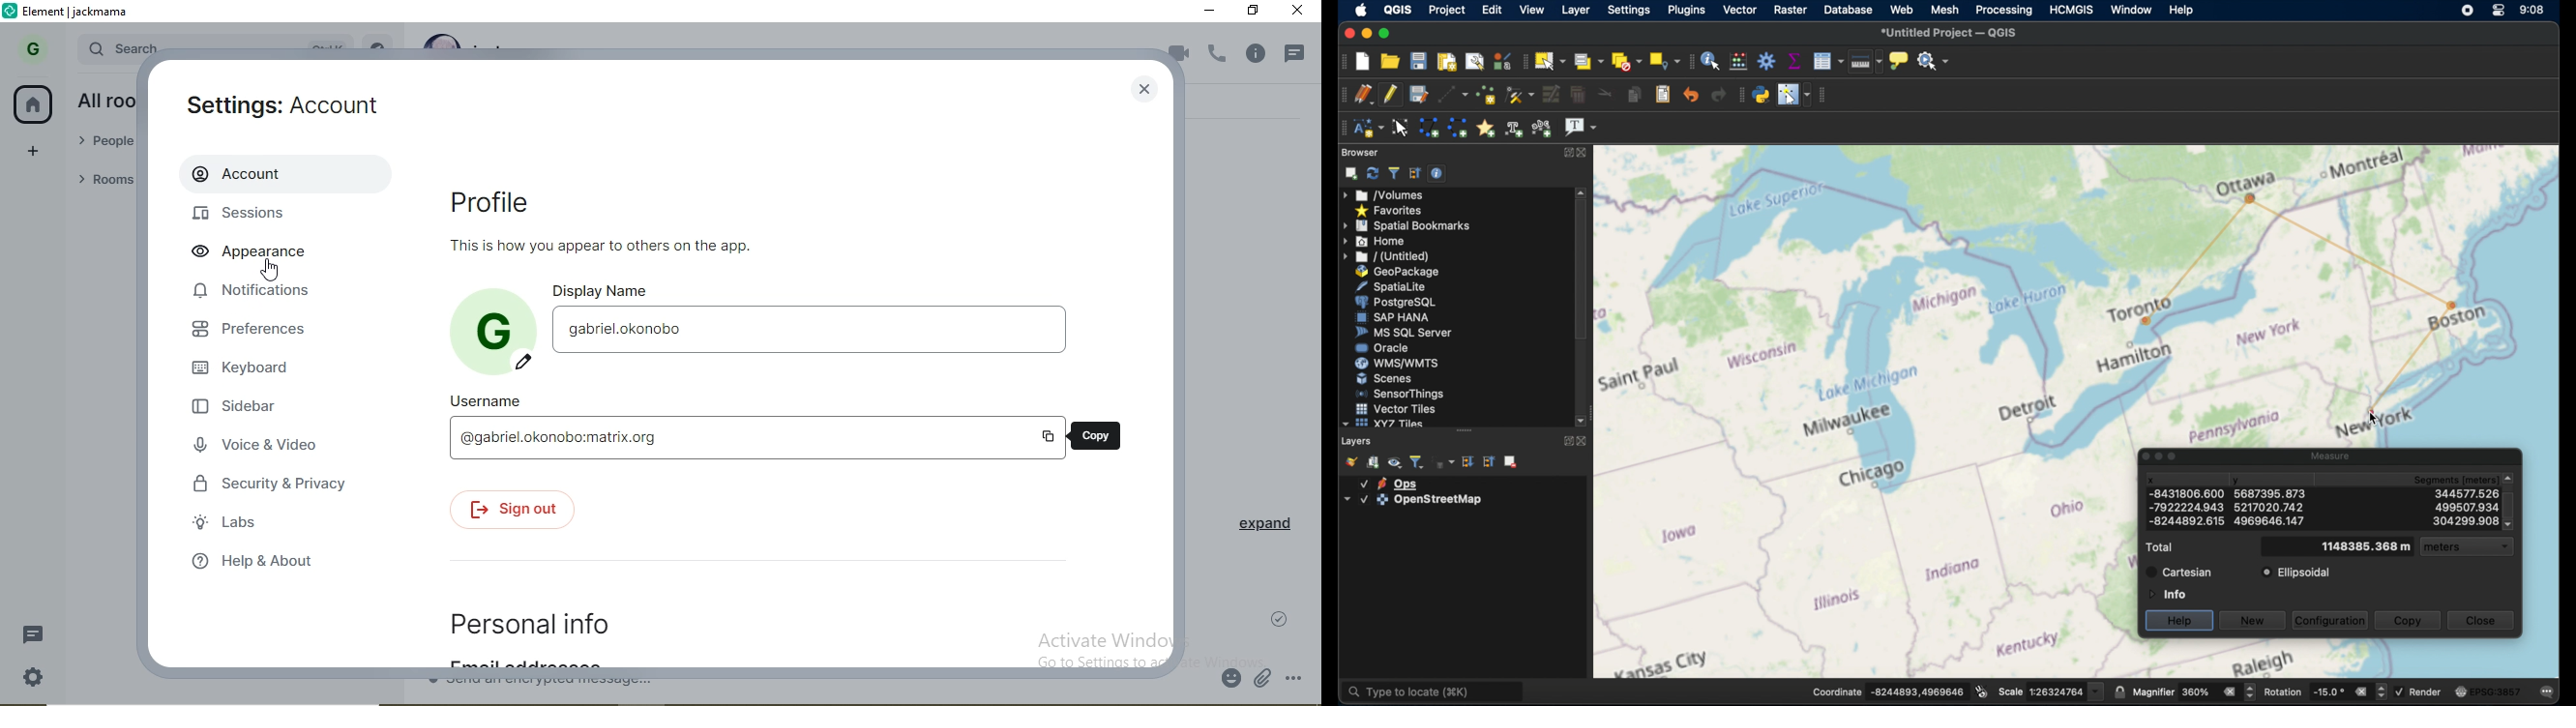 The image size is (2576, 728). I want to click on home menu, so click(1380, 241).